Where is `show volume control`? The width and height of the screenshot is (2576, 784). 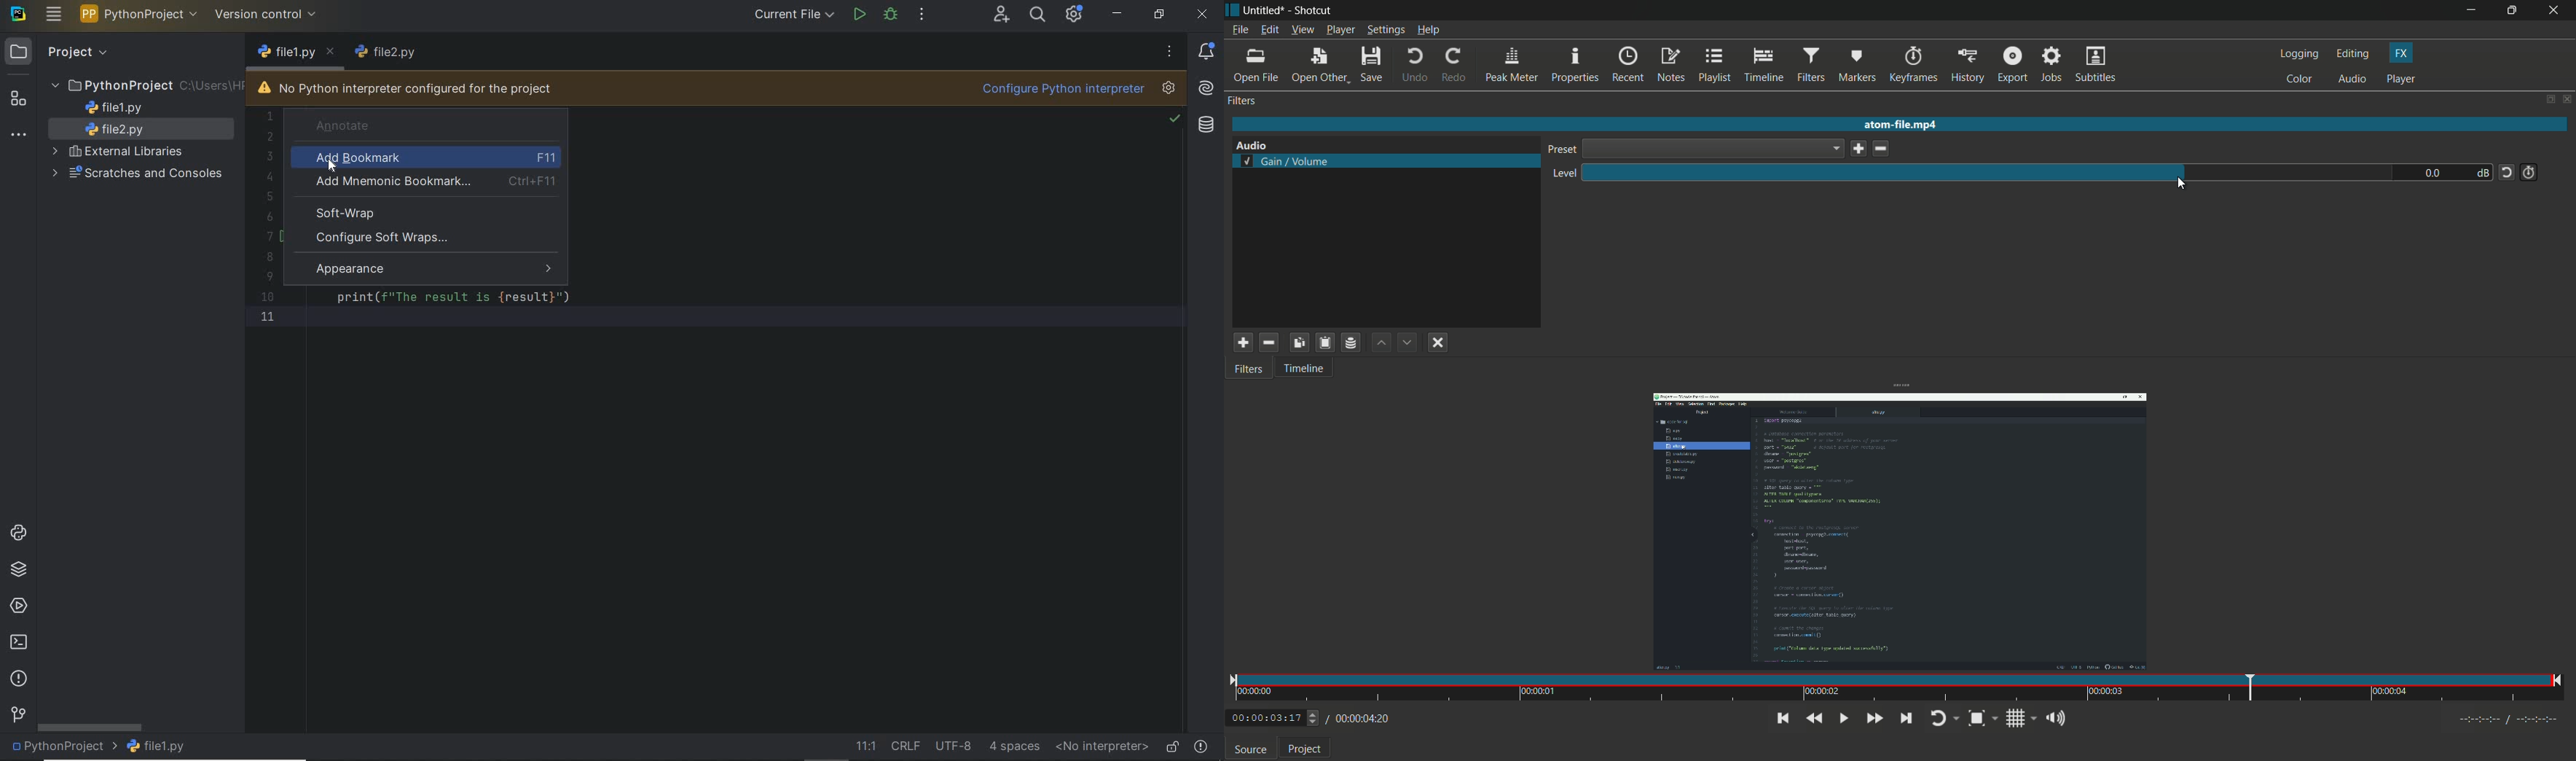
show volume control is located at coordinates (2060, 720).